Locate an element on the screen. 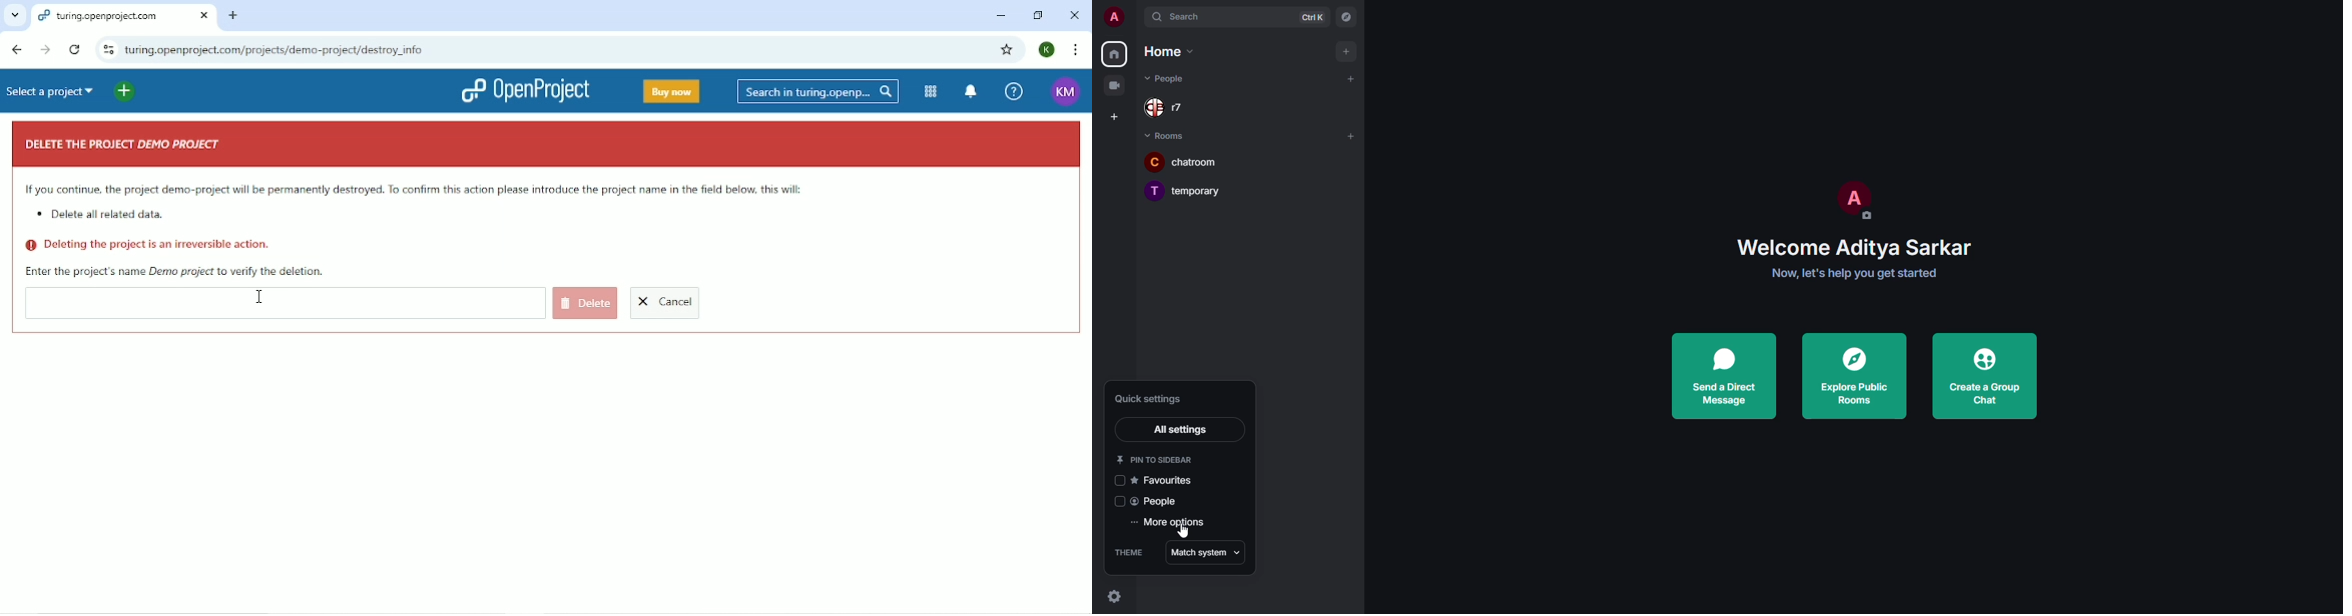 The height and width of the screenshot is (616, 2352). favorites is located at coordinates (1166, 480).